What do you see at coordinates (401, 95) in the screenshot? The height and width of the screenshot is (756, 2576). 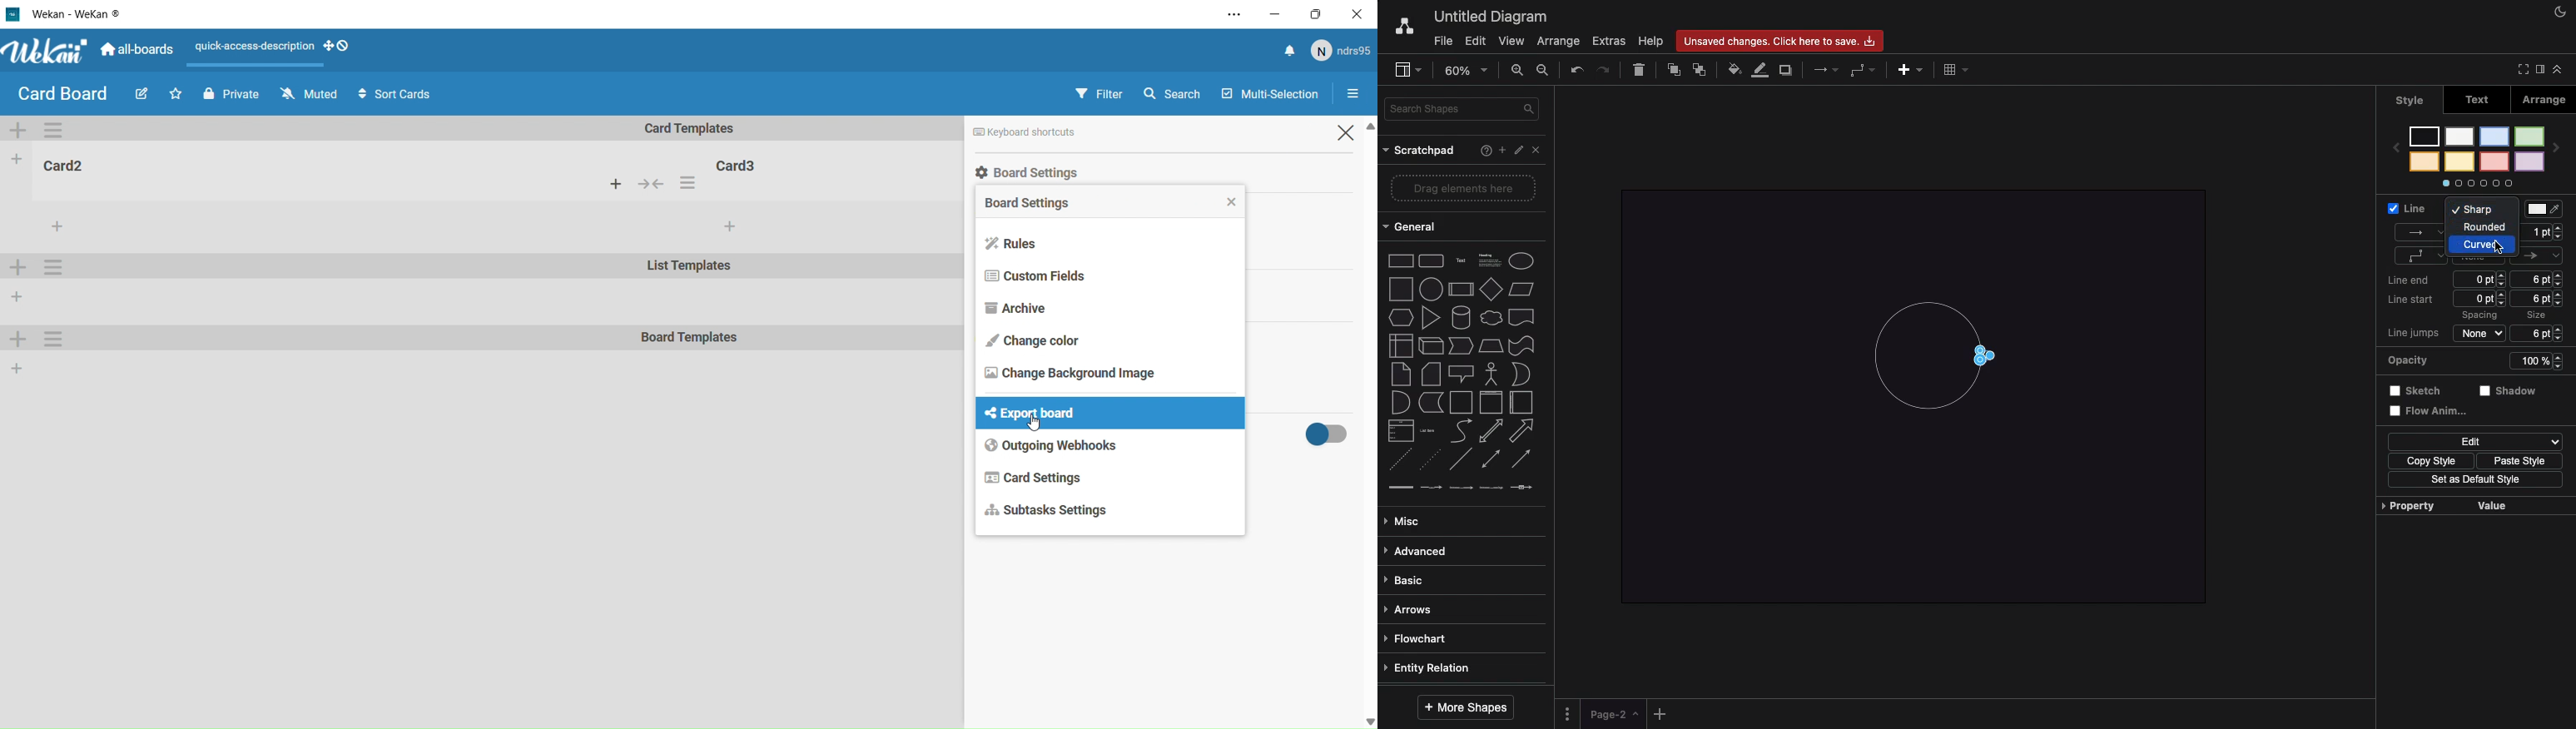 I see `Sort Cards` at bounding box center [401, 95].